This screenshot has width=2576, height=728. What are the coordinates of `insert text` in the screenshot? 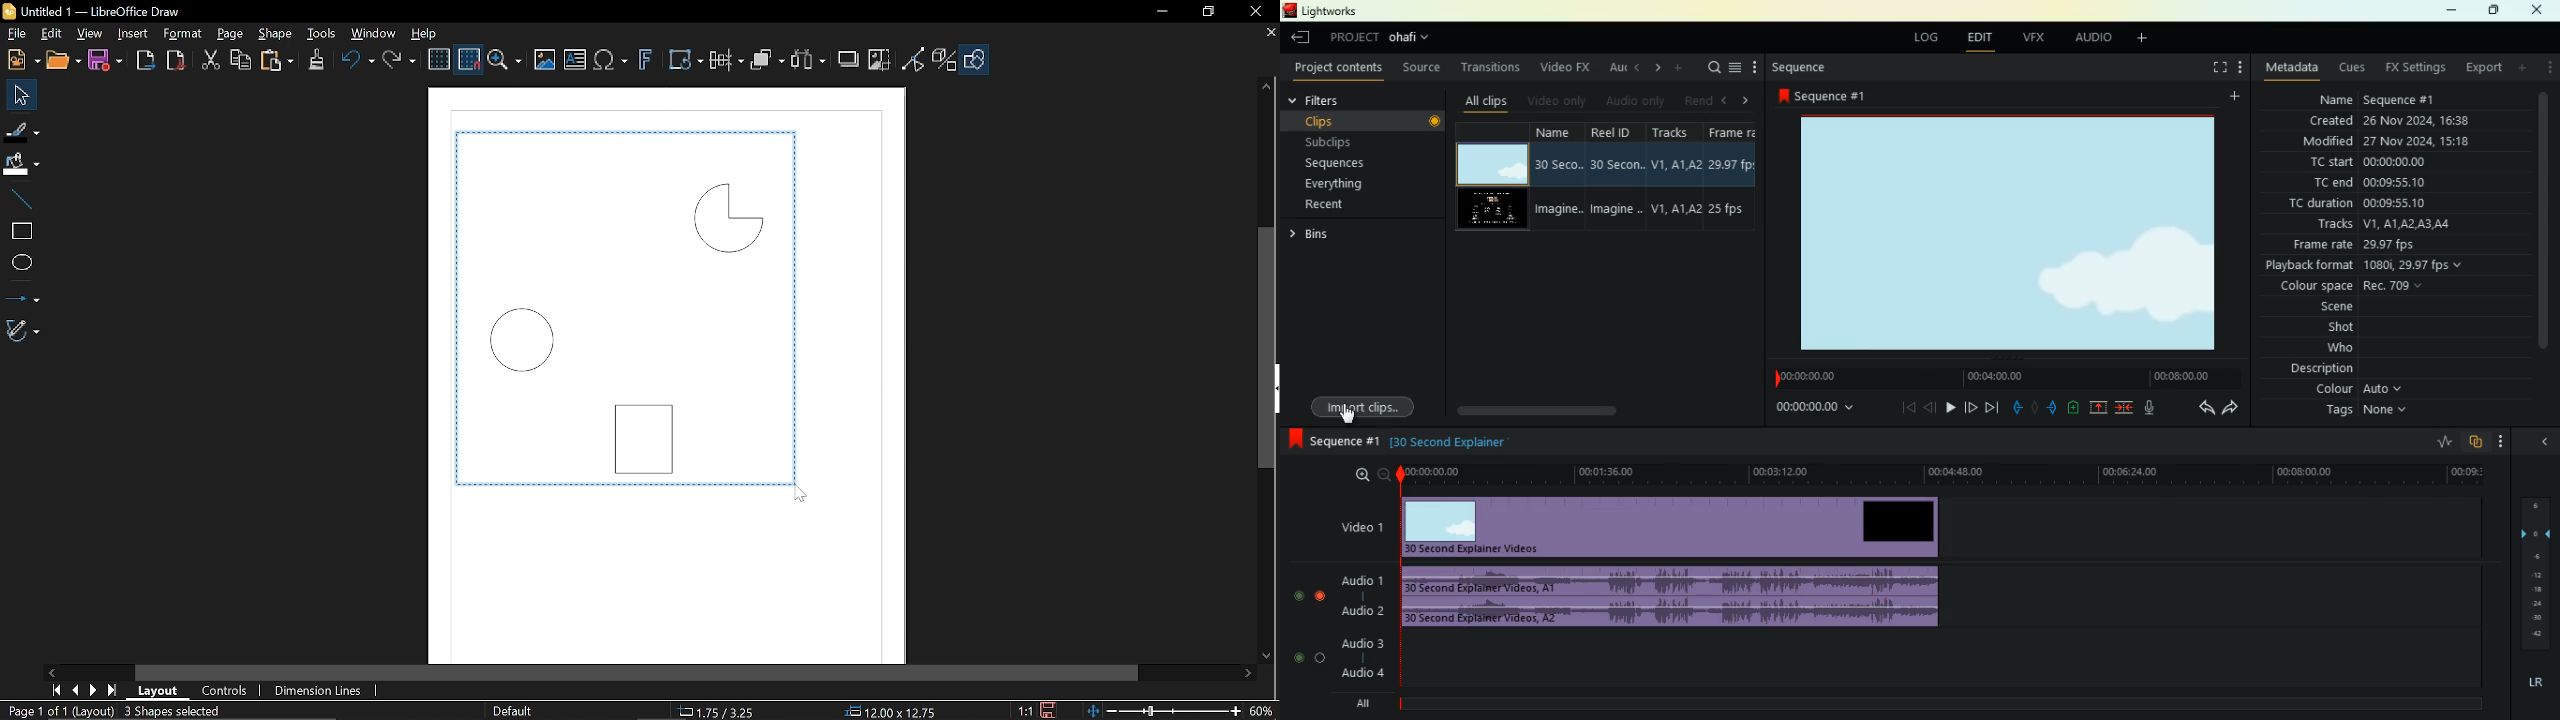 It's located at (575, 59).